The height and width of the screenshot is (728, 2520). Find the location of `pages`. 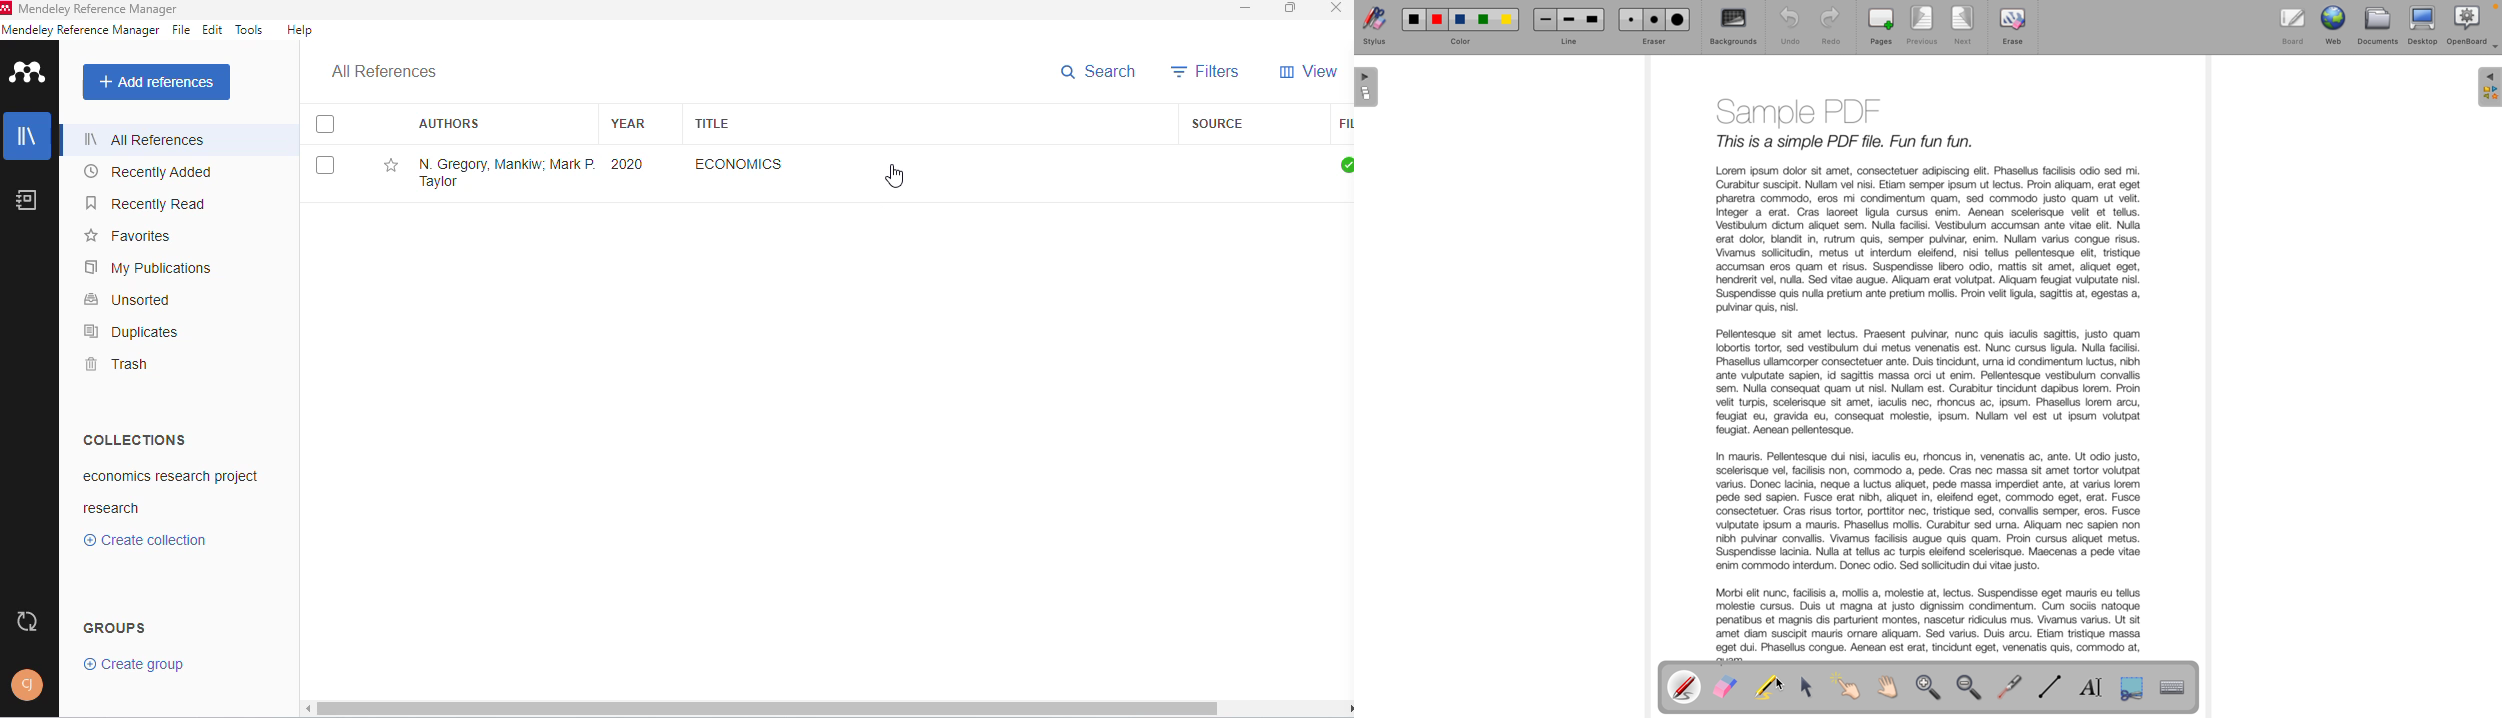

pages is located at coordinates (1368, 89).